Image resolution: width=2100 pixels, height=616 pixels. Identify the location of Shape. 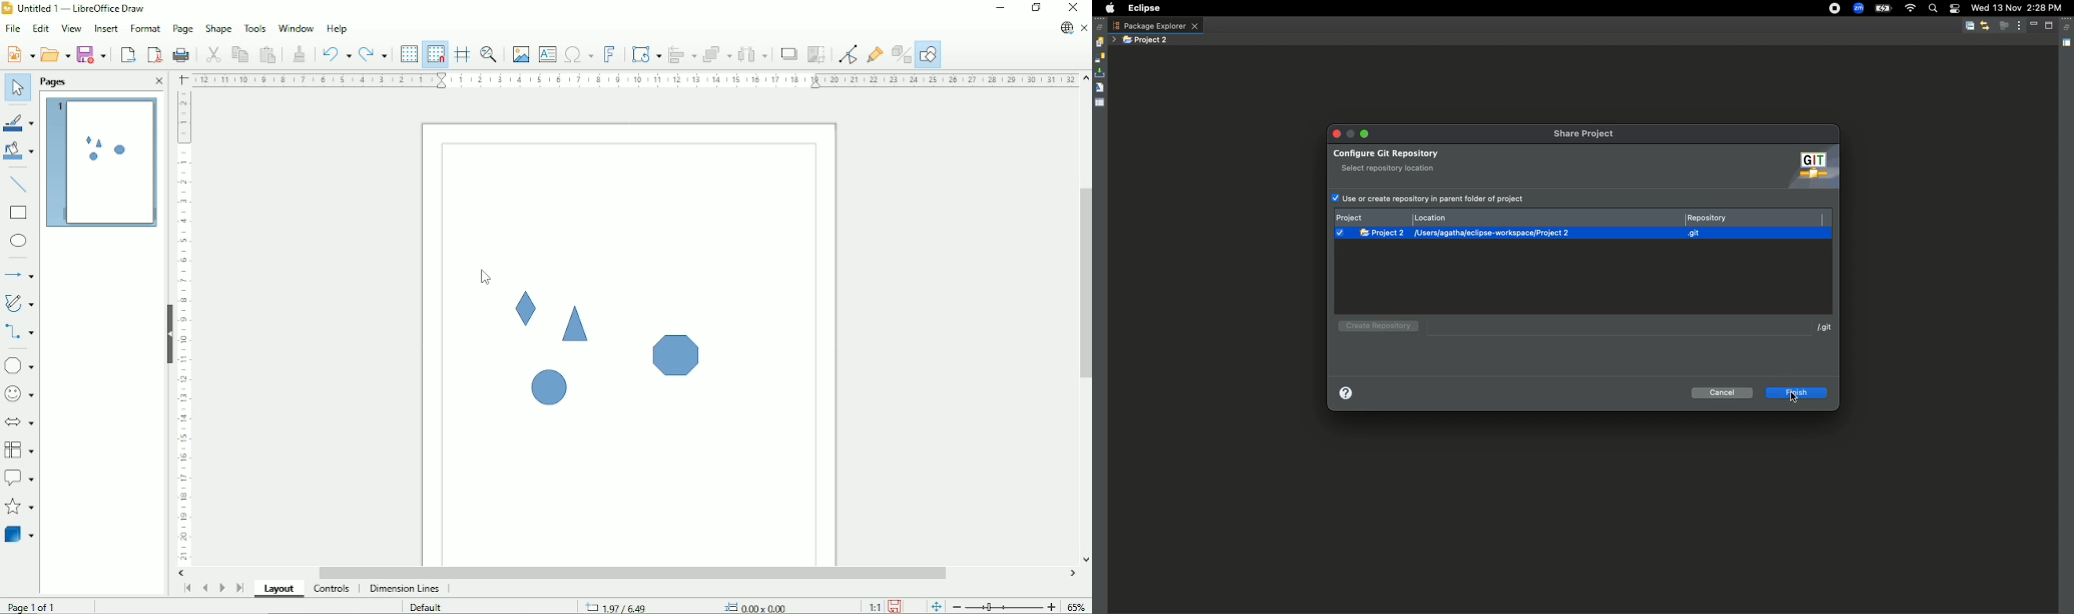
(547, 386).